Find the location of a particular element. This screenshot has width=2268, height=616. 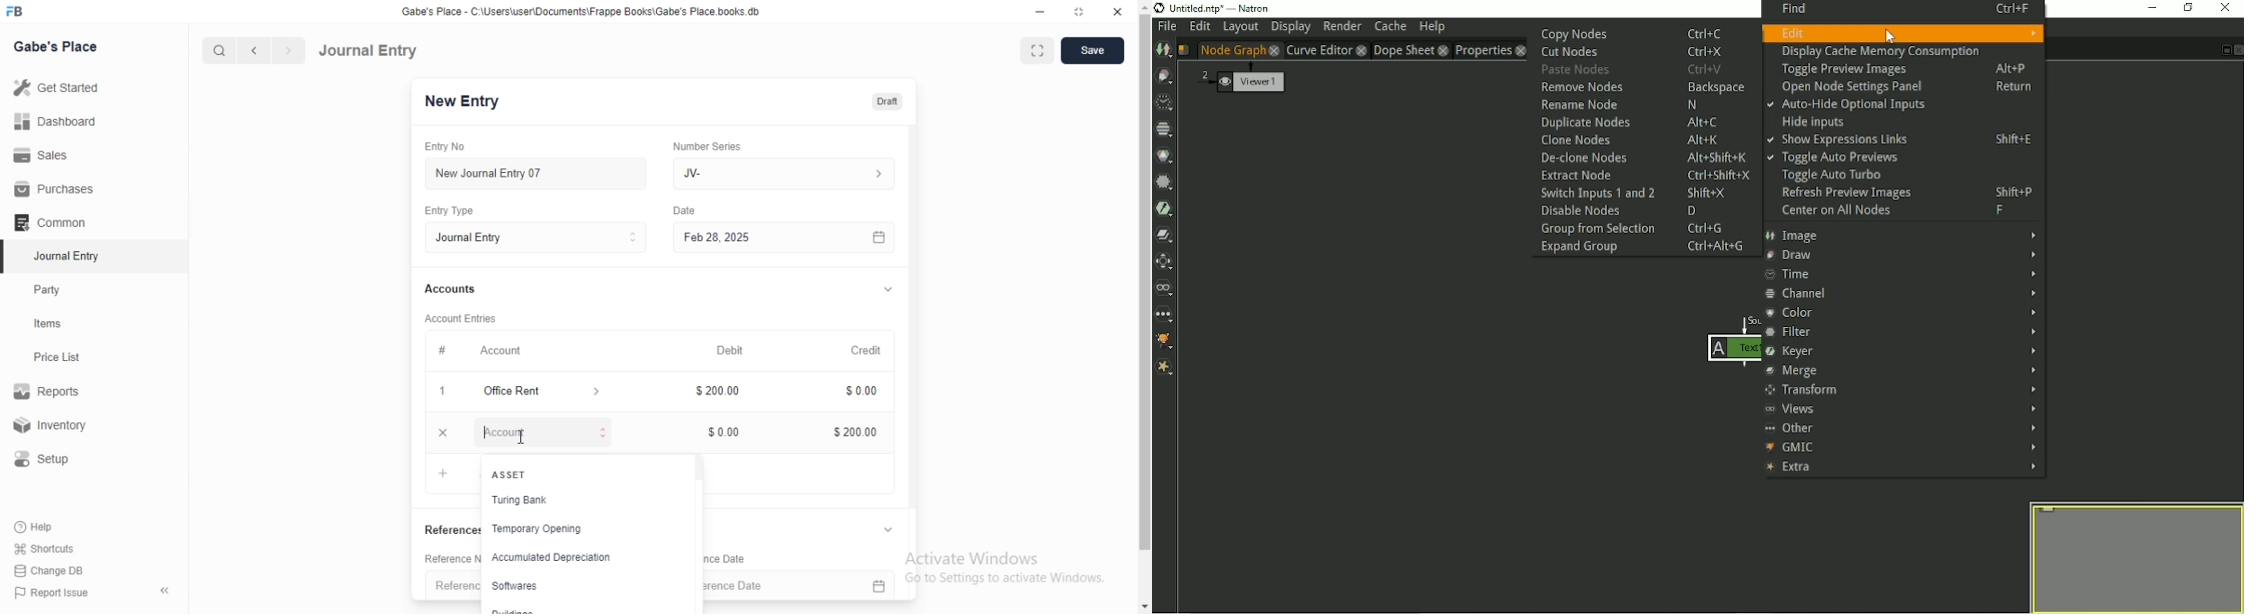

Reference Date  is located at coordinates (797, 557).